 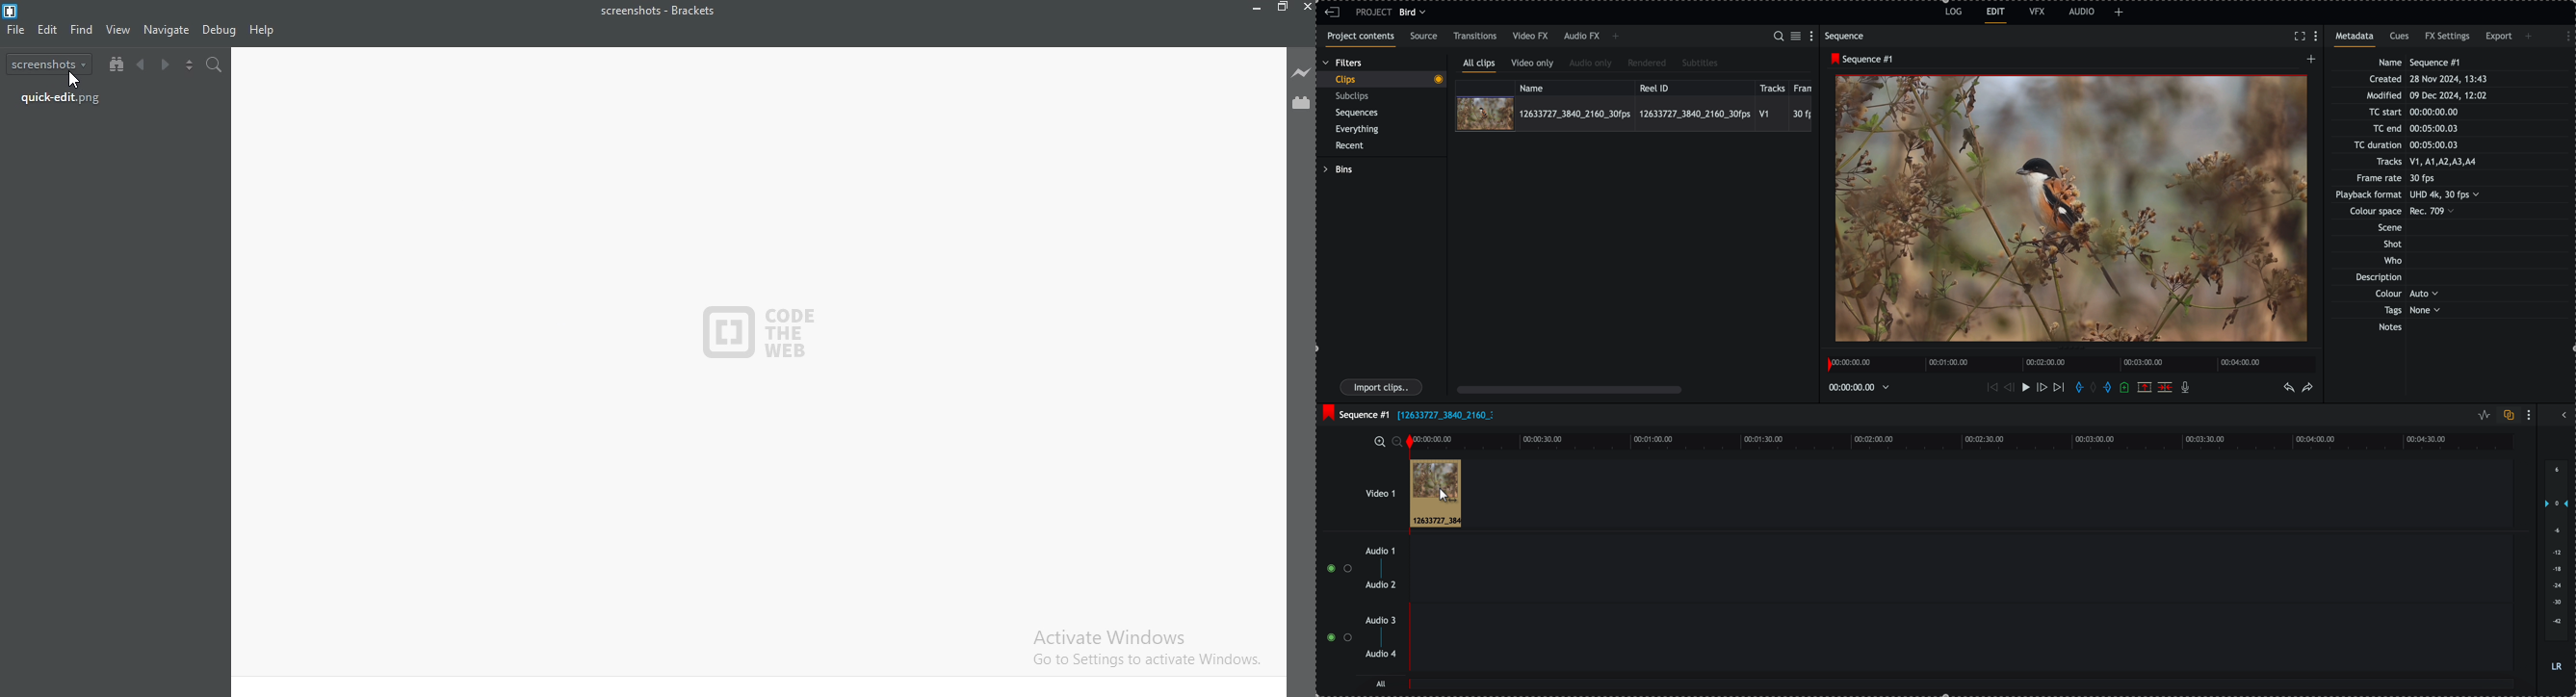 What do you see at coordinates (2309, 62) in the screenshot?
I see `create a new sequence` at bounding box center [2309, 62].